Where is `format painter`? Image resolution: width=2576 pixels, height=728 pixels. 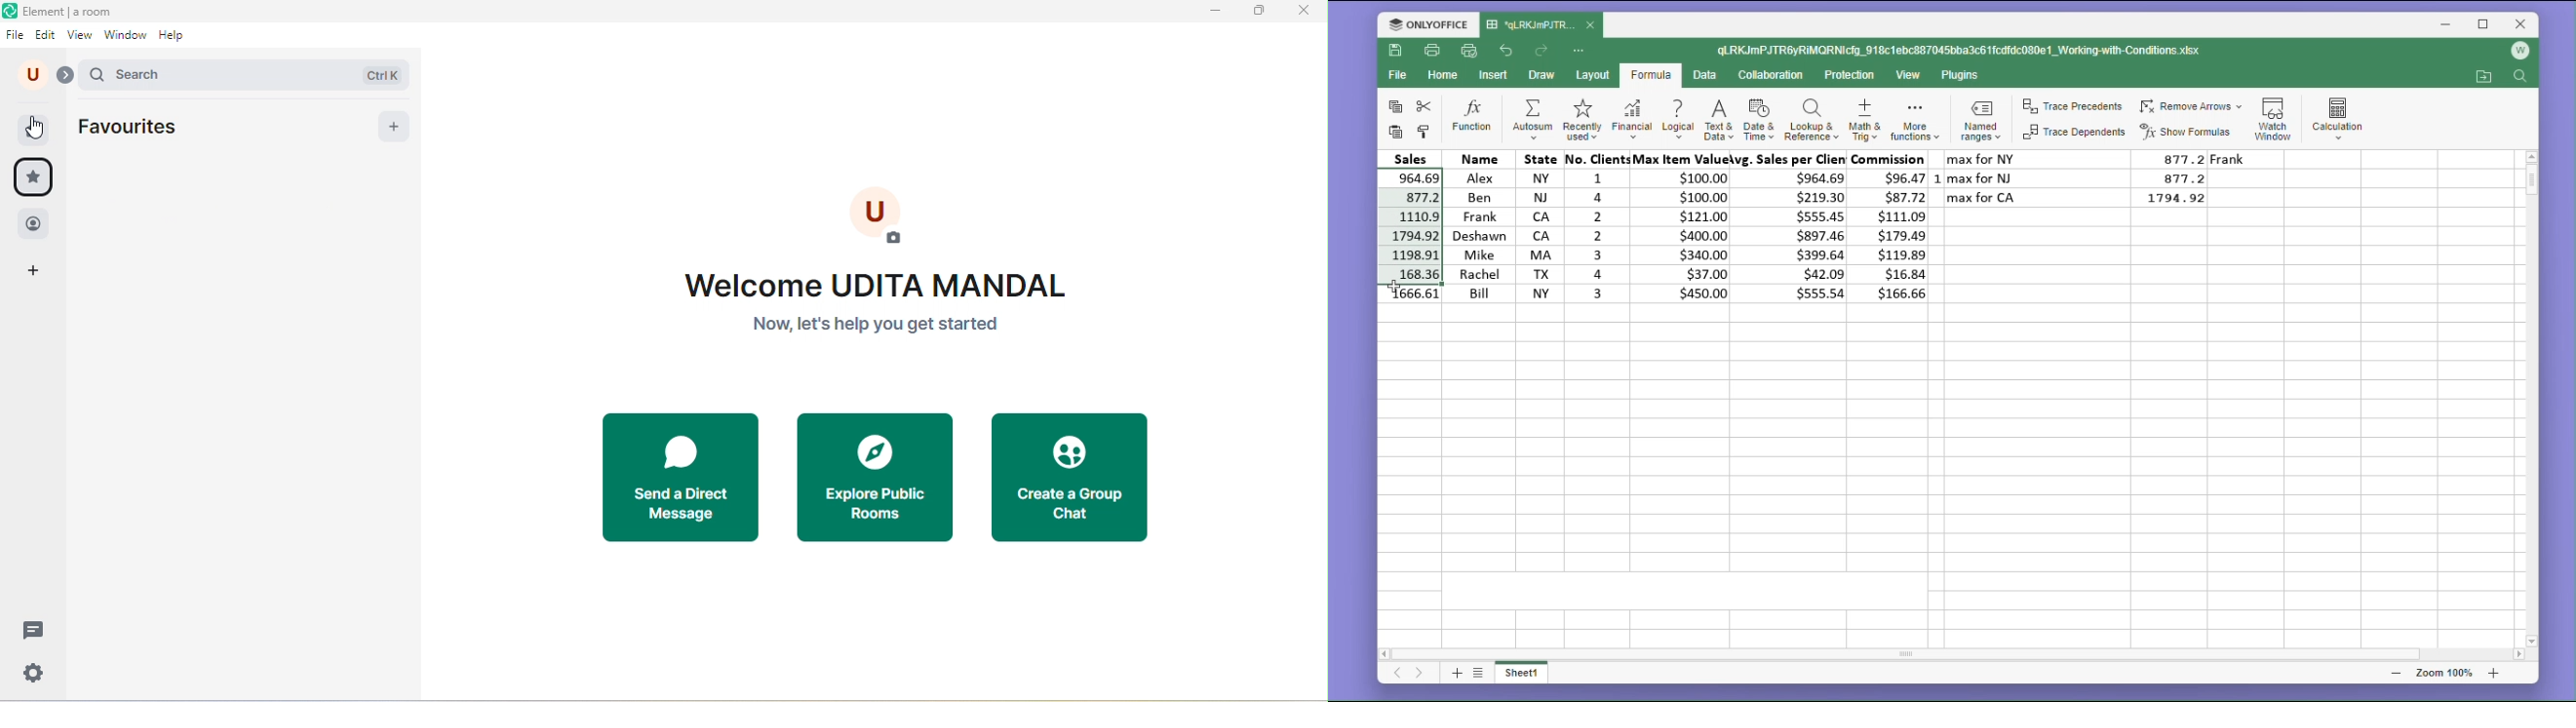
format painter is located at coordinates (1425, 131).